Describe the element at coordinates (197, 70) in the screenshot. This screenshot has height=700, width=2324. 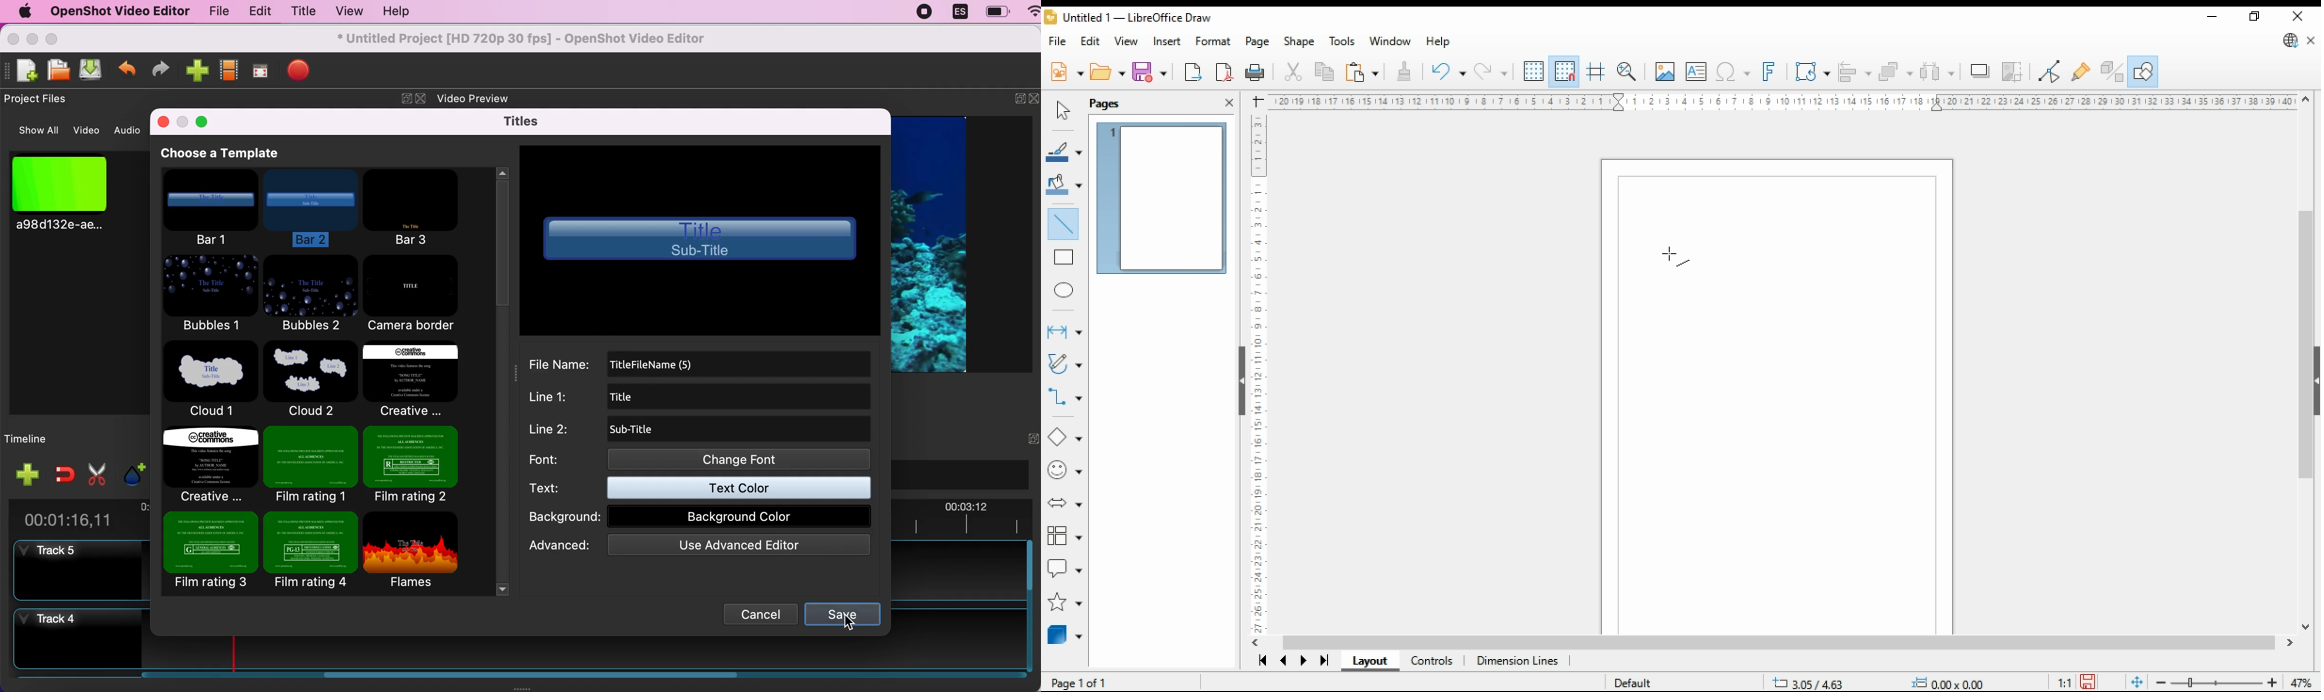
I see `import file` at that location.